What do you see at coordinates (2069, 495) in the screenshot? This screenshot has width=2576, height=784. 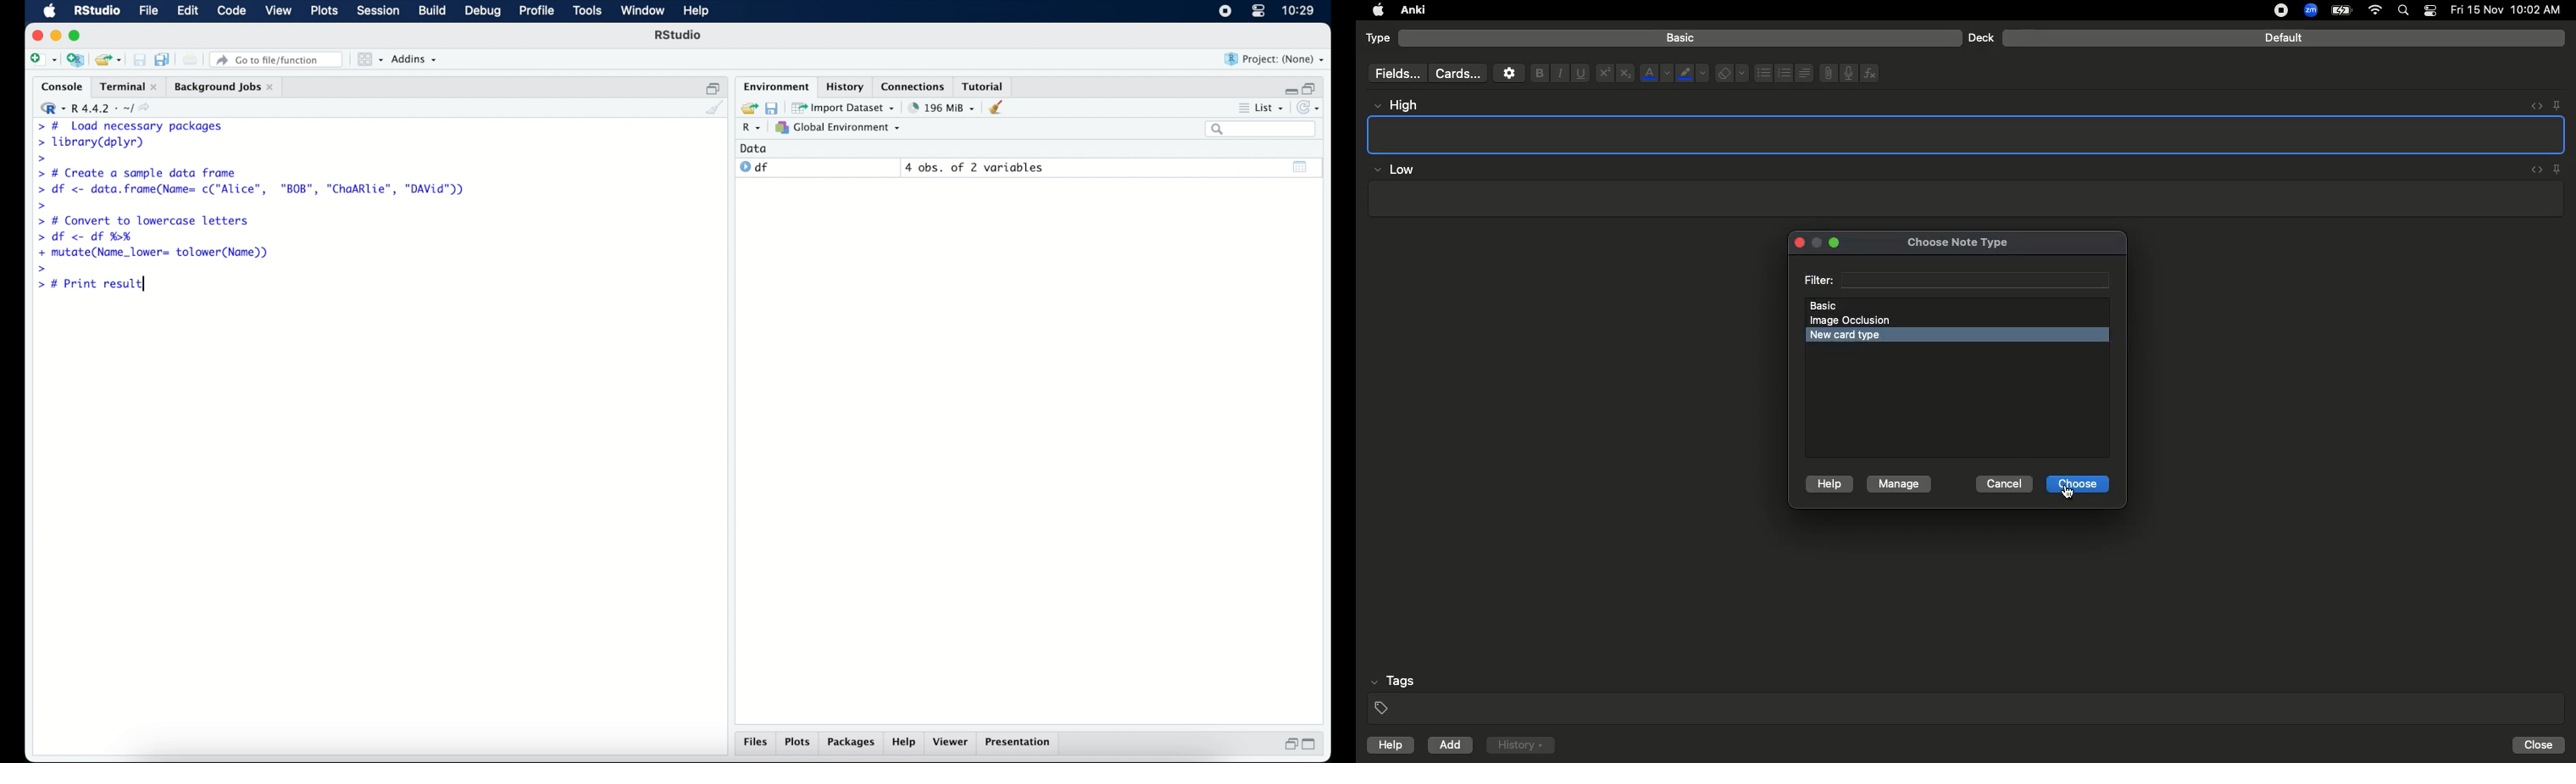 I see `cursor` at bounding box center [2069, 495].